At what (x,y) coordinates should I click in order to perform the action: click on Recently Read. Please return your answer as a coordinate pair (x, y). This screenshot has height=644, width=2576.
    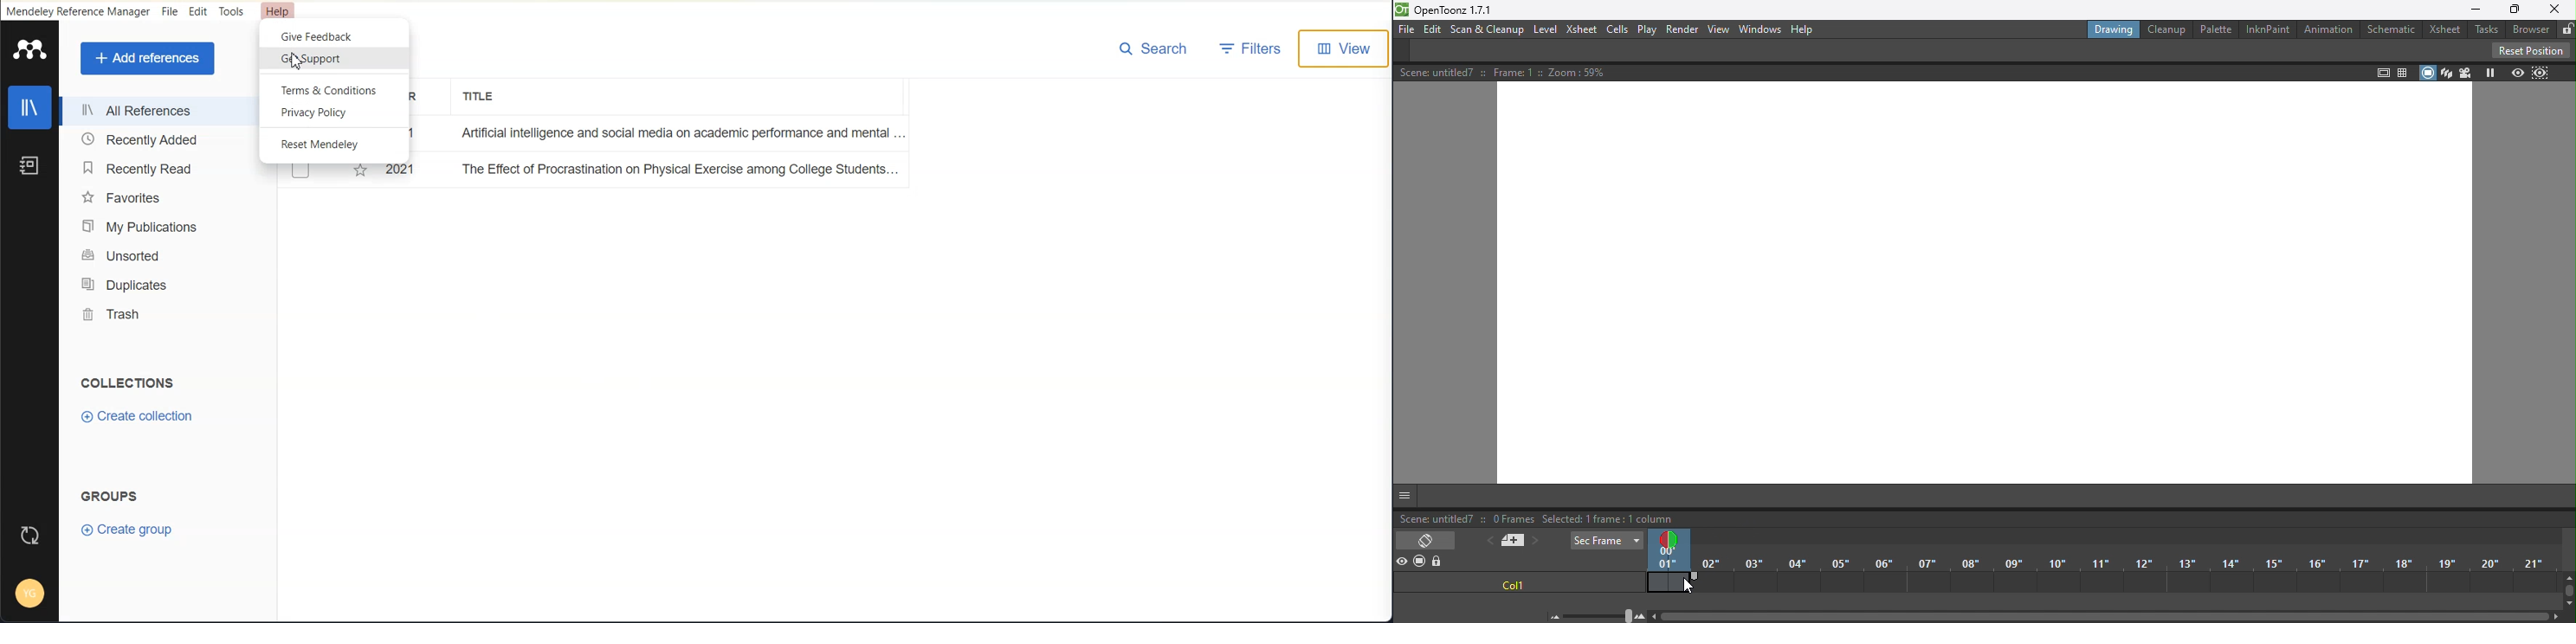
    Looking at the image, I should click on (162, 168).